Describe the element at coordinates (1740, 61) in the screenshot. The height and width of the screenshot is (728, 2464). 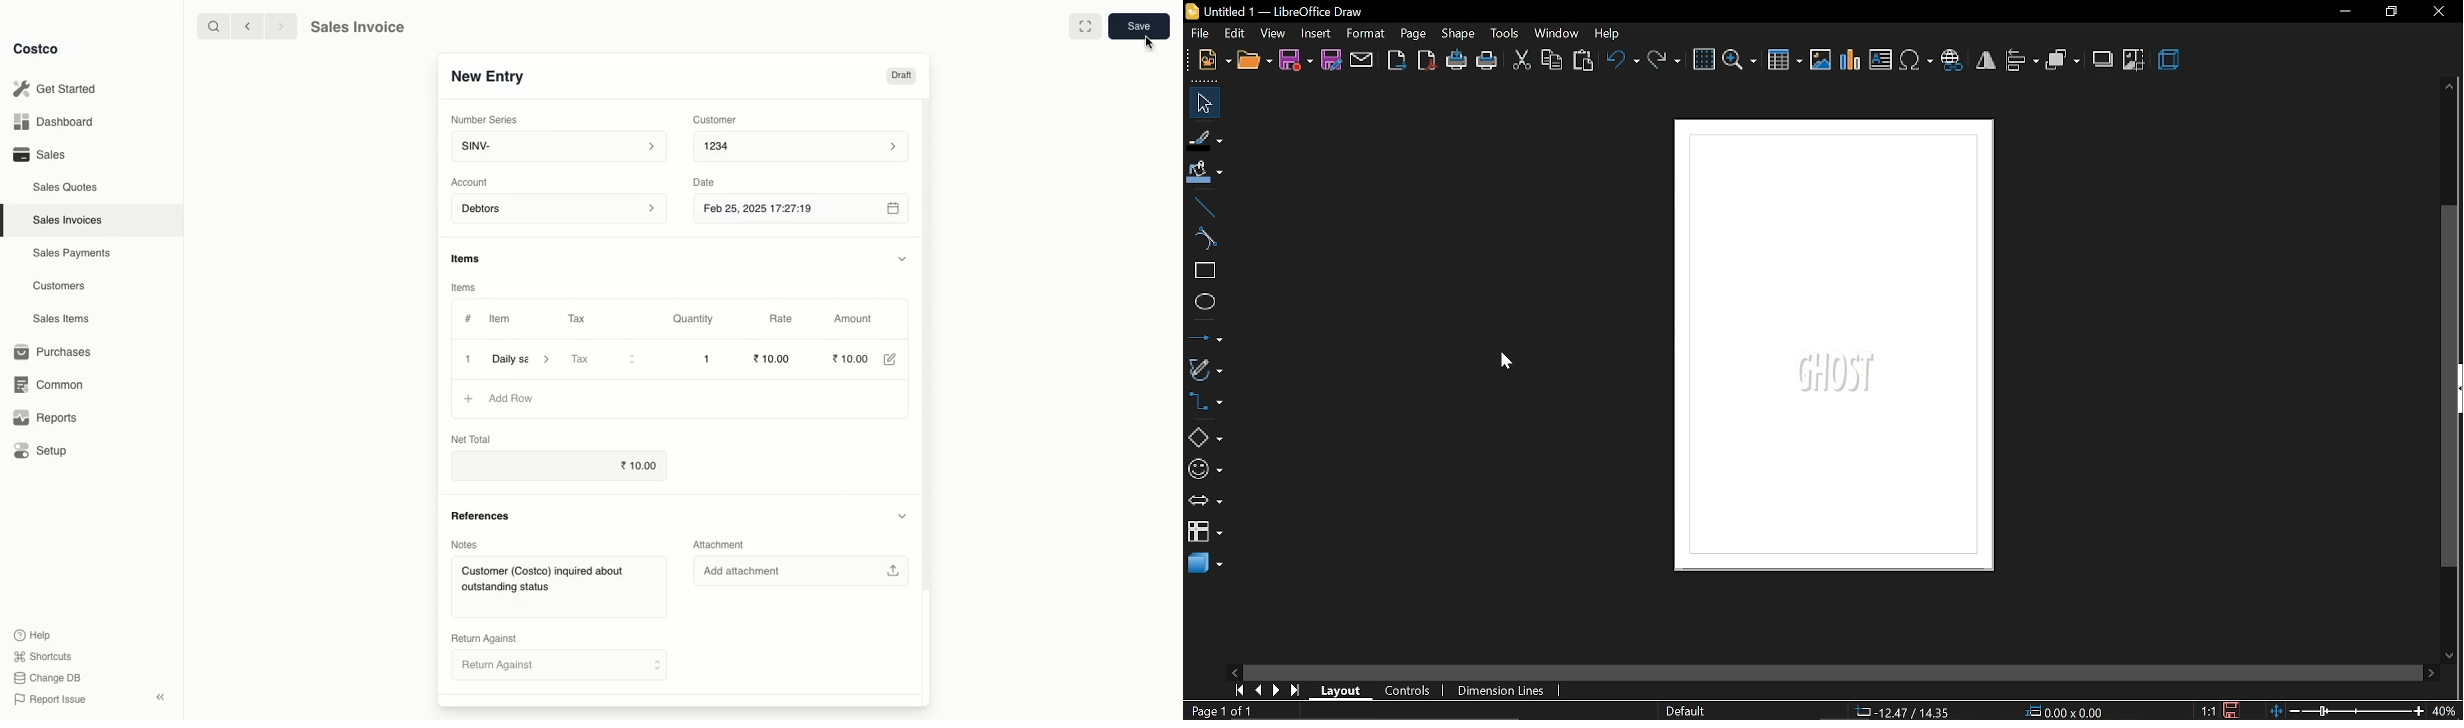
I see `zoom` at that location.